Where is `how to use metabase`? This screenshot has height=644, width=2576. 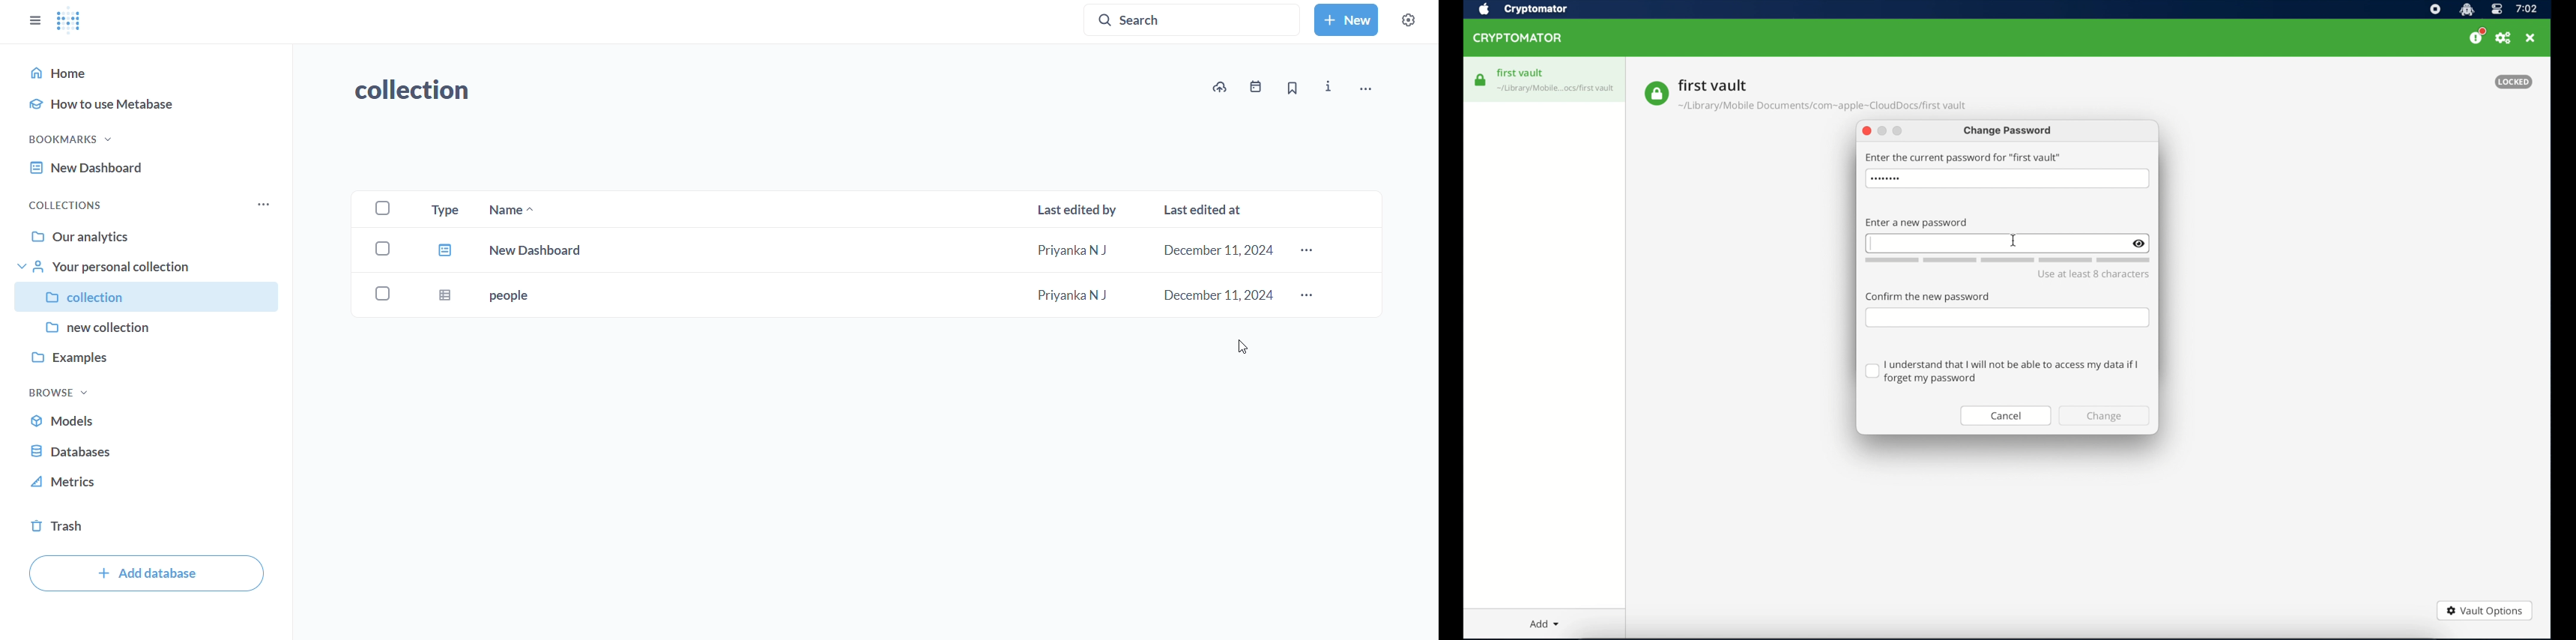 how to use metabase is located at coordinates (153, 105).